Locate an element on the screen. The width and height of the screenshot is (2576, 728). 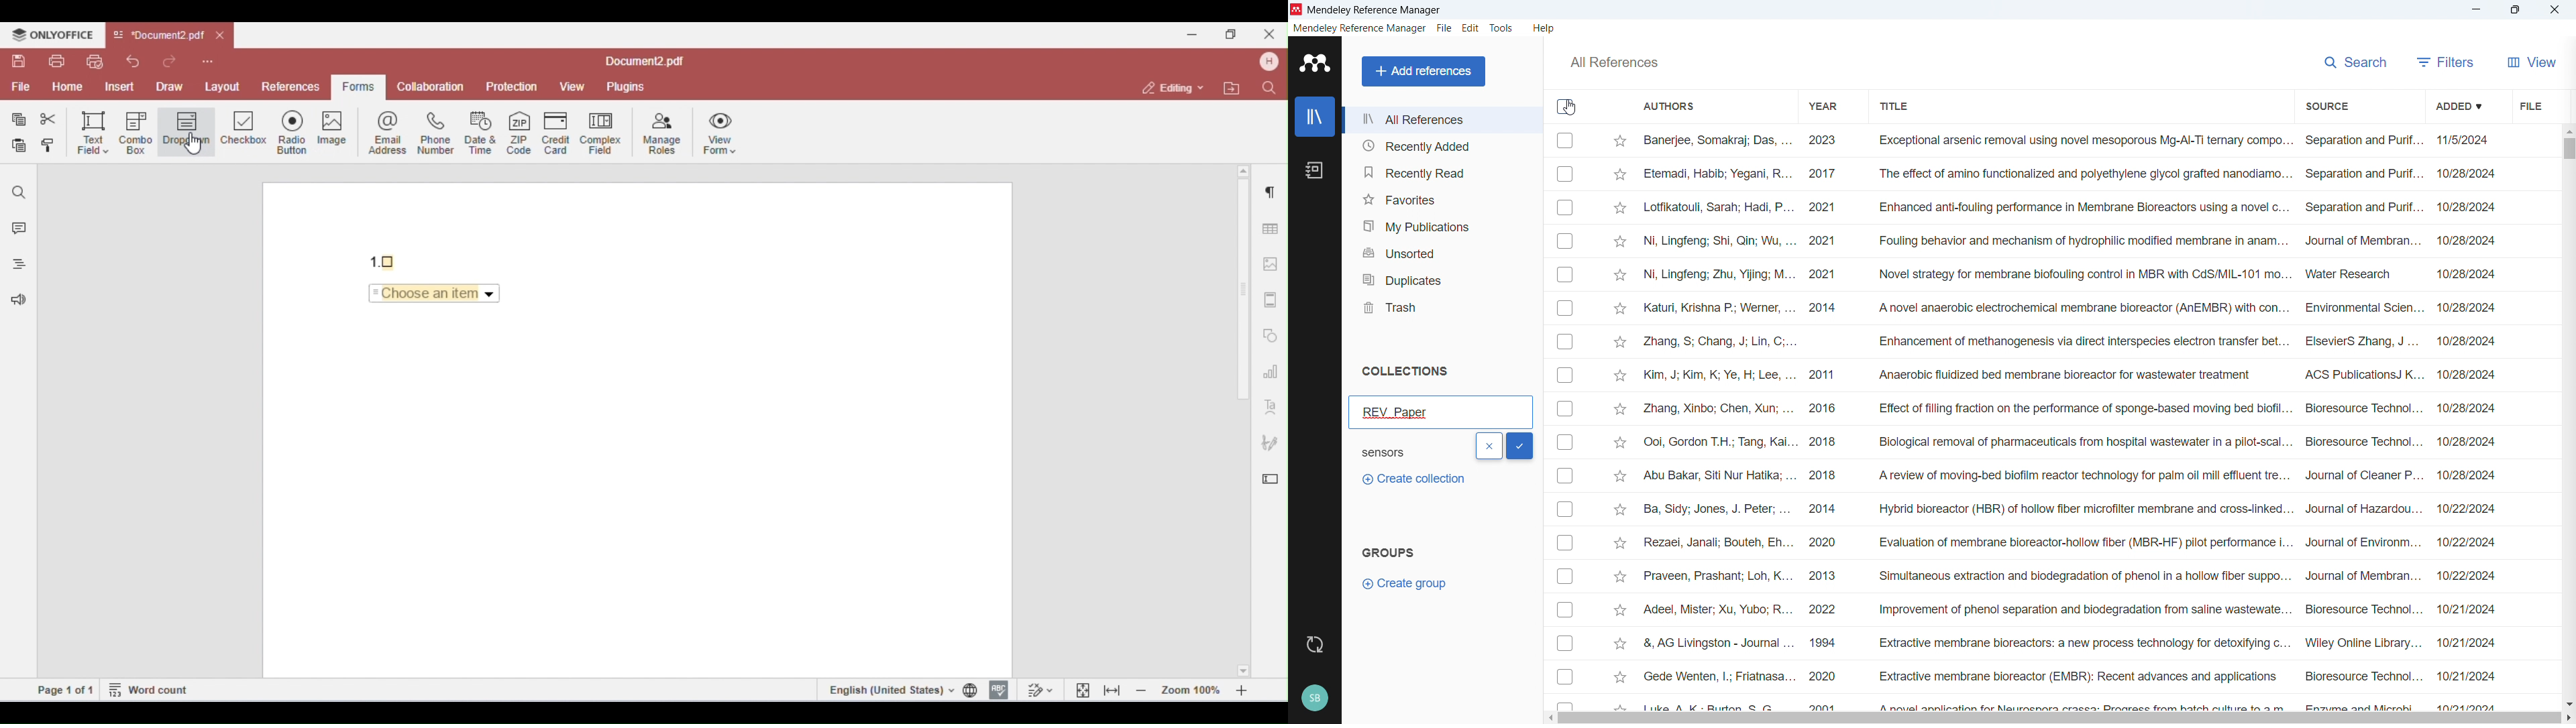
Star mark respective publication is located at coordinates (1621, 544).